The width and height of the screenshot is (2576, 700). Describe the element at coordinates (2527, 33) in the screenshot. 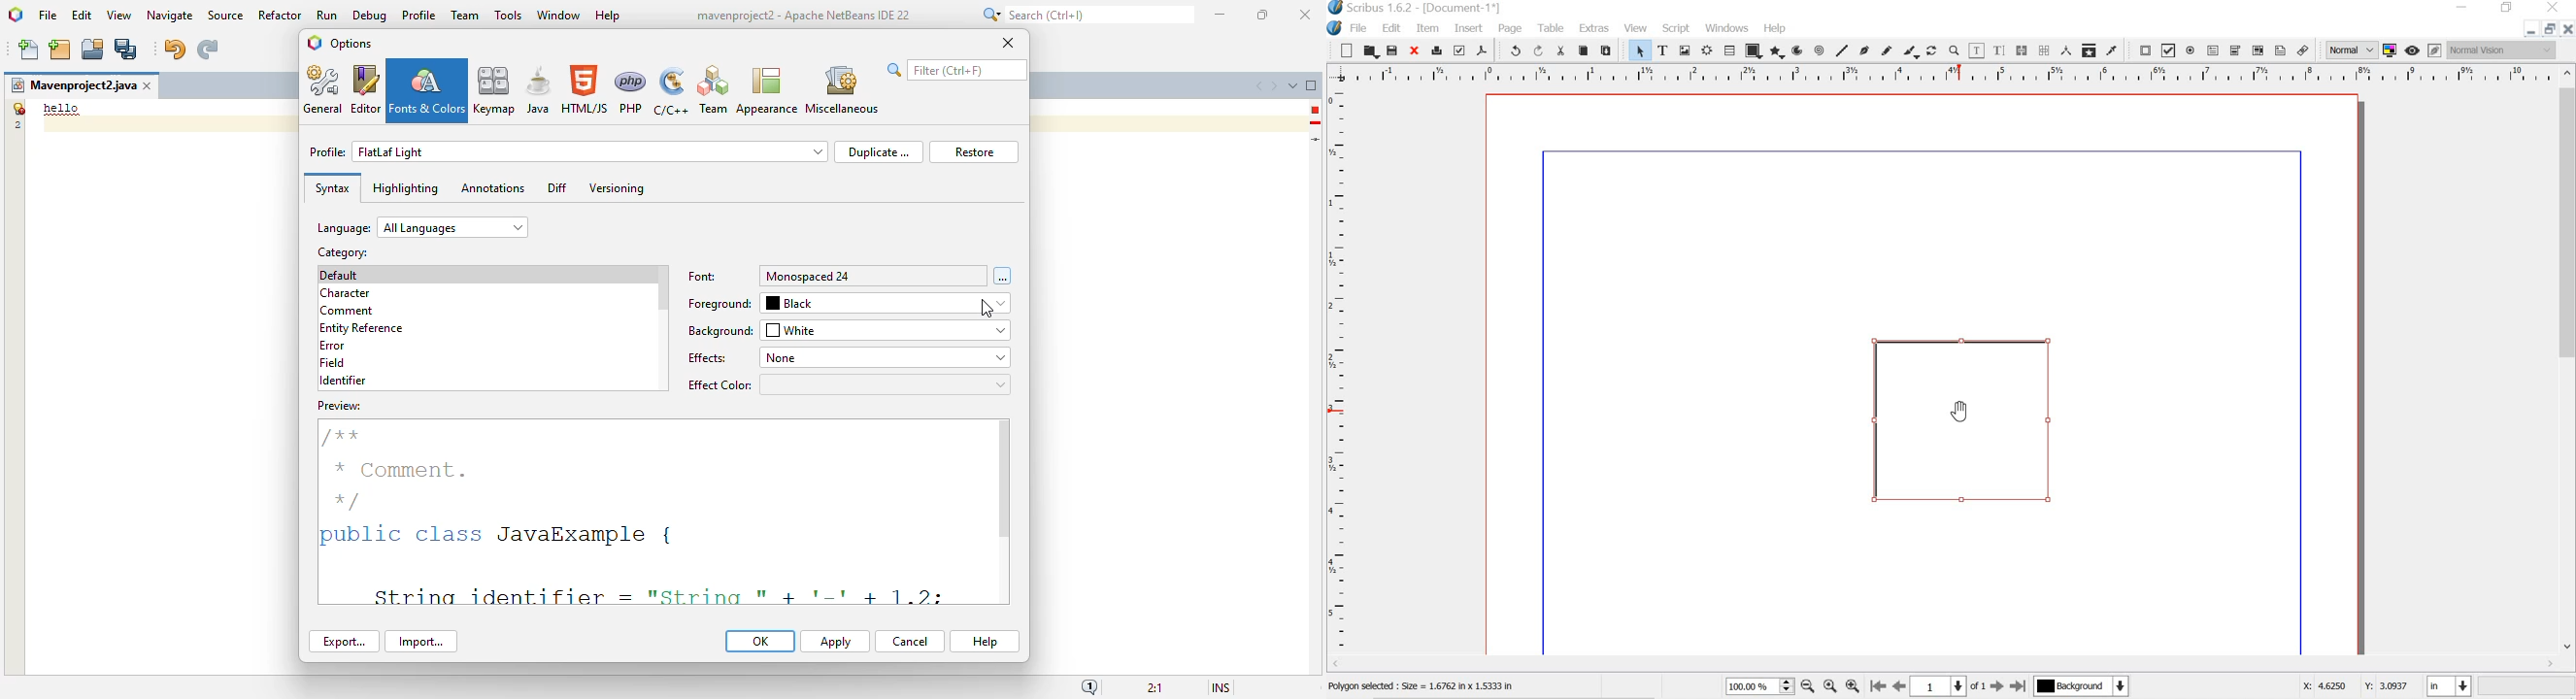

I see `MINIMIZE` at that location.